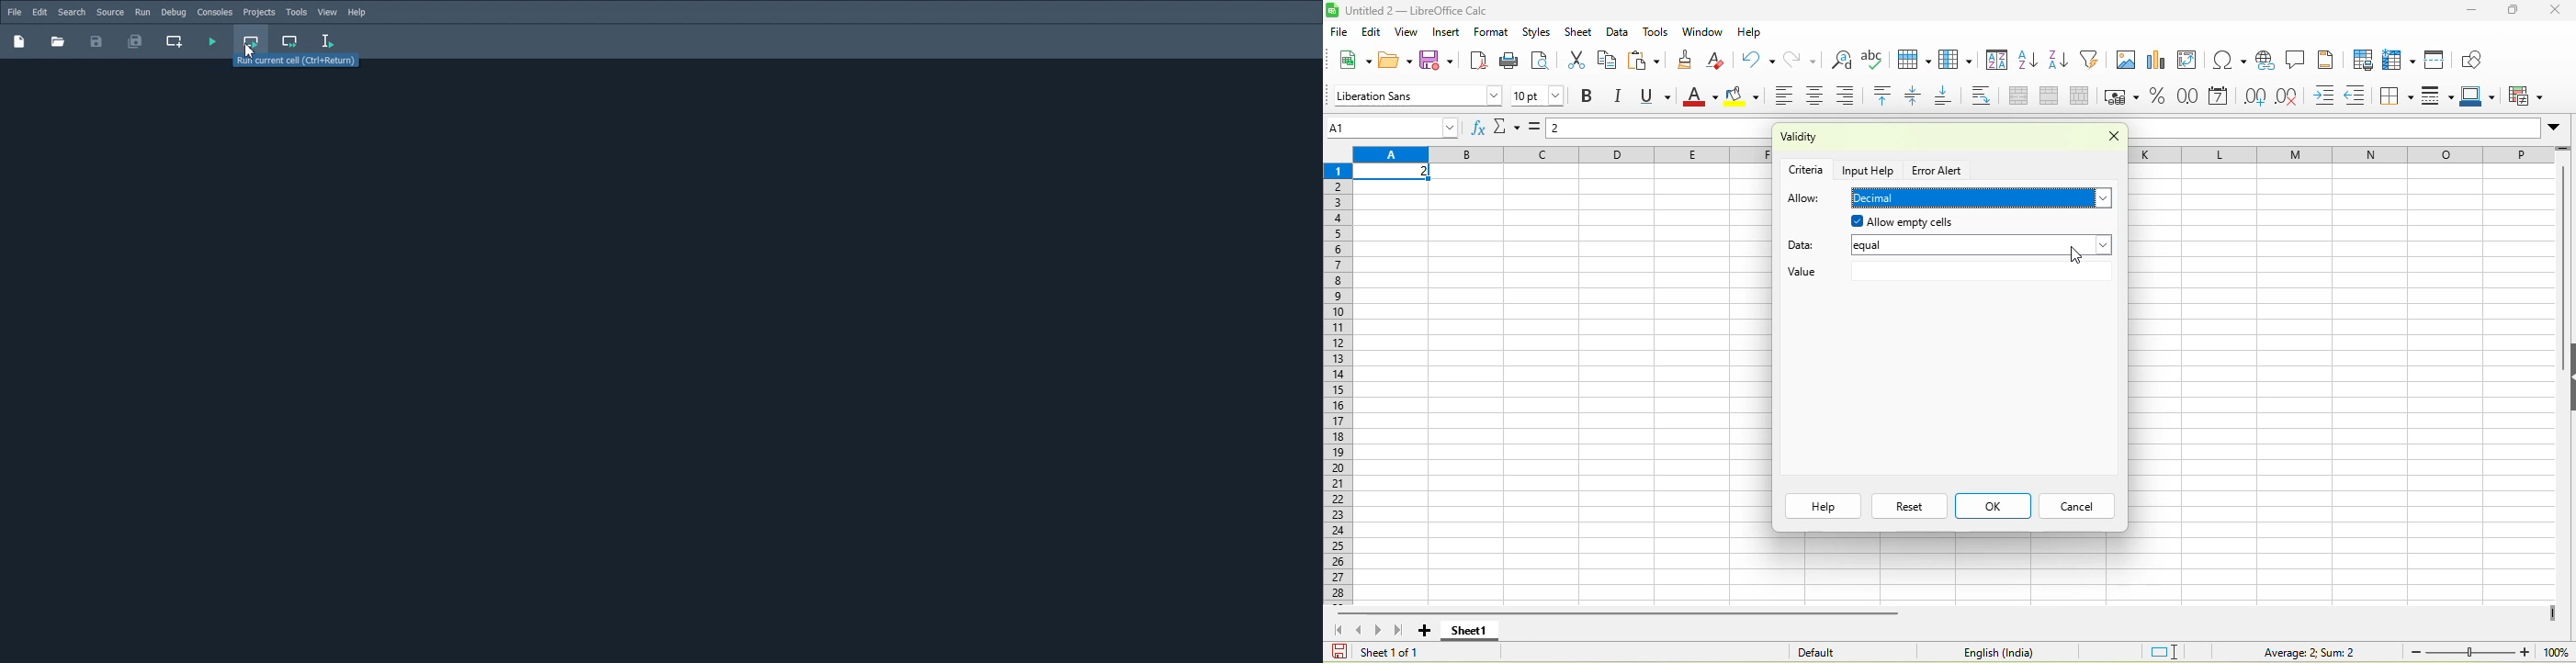 This screenshot has width=2576, height=672. Describe the element at coordinates (2470, 11) in the screenshot. I see `minuimize` at that location.